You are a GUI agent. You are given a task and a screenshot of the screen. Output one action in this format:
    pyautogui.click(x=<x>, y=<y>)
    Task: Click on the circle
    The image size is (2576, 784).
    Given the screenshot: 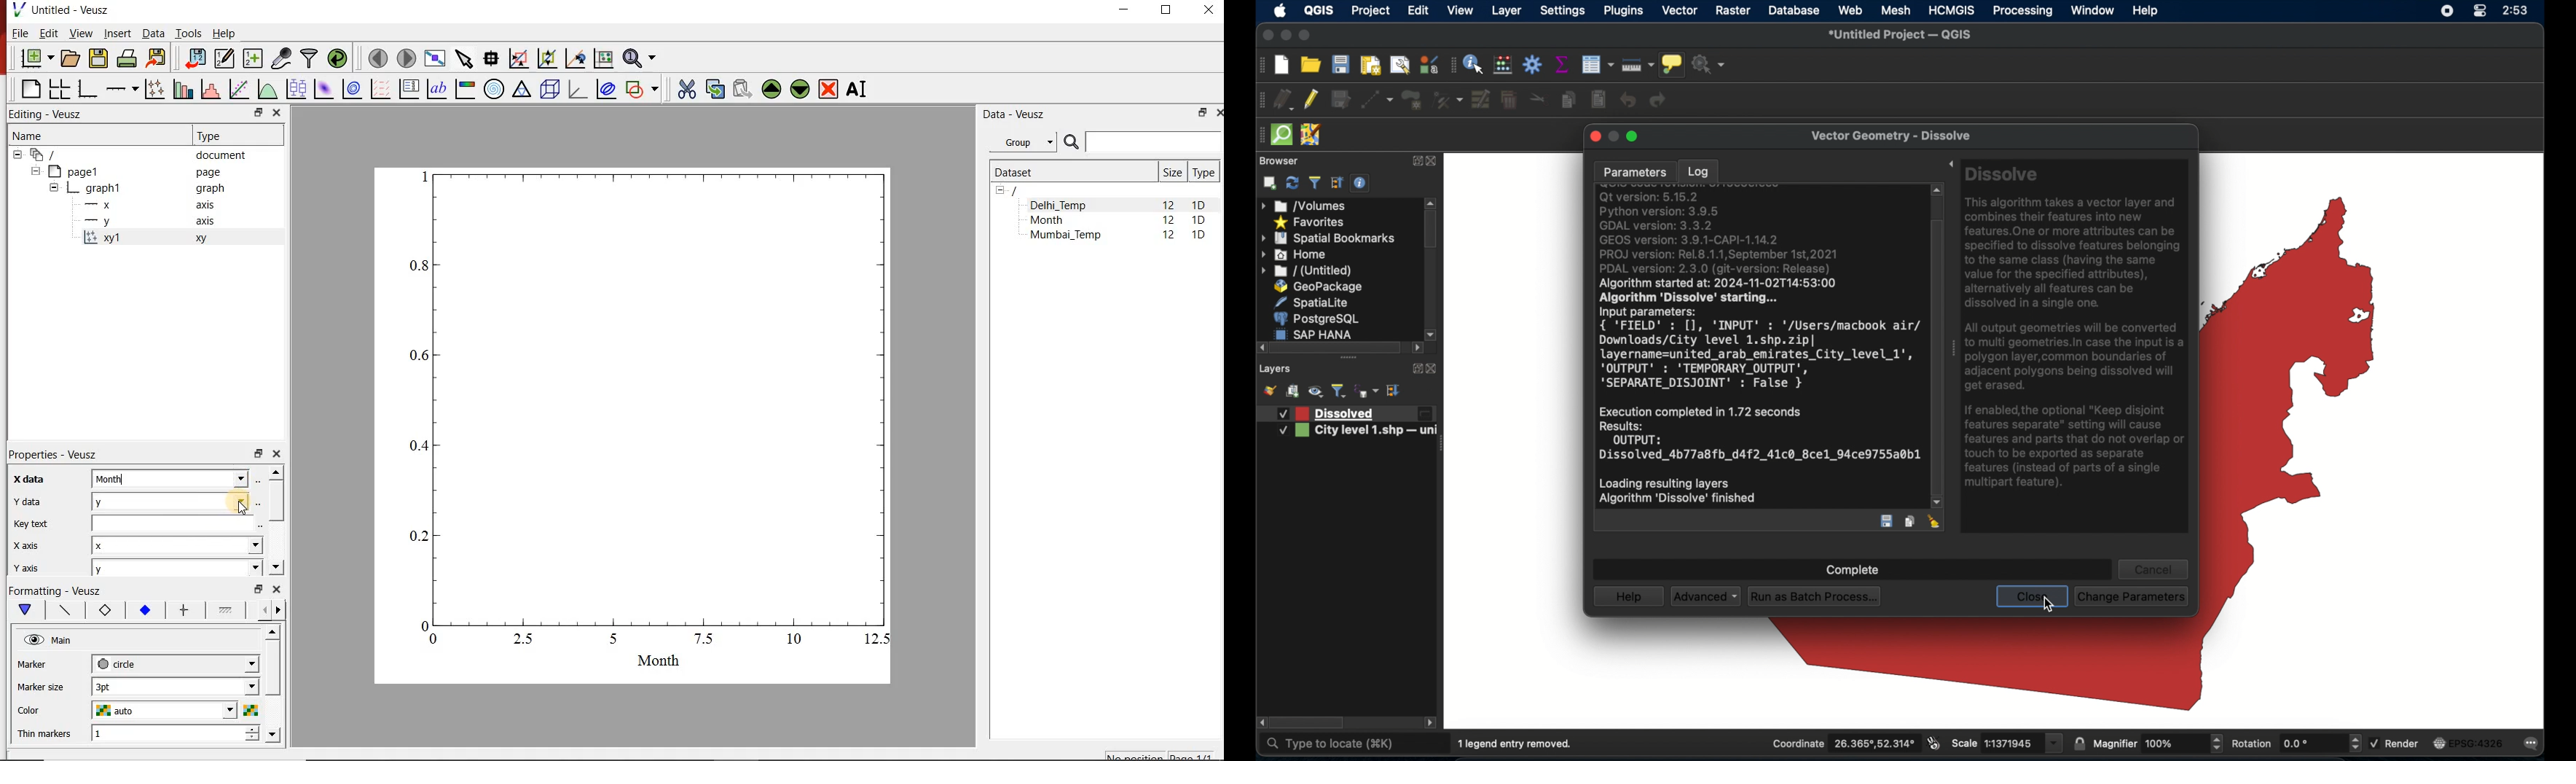 What is the action you would take?
    pyautogui.click(x=176, y=664)
    